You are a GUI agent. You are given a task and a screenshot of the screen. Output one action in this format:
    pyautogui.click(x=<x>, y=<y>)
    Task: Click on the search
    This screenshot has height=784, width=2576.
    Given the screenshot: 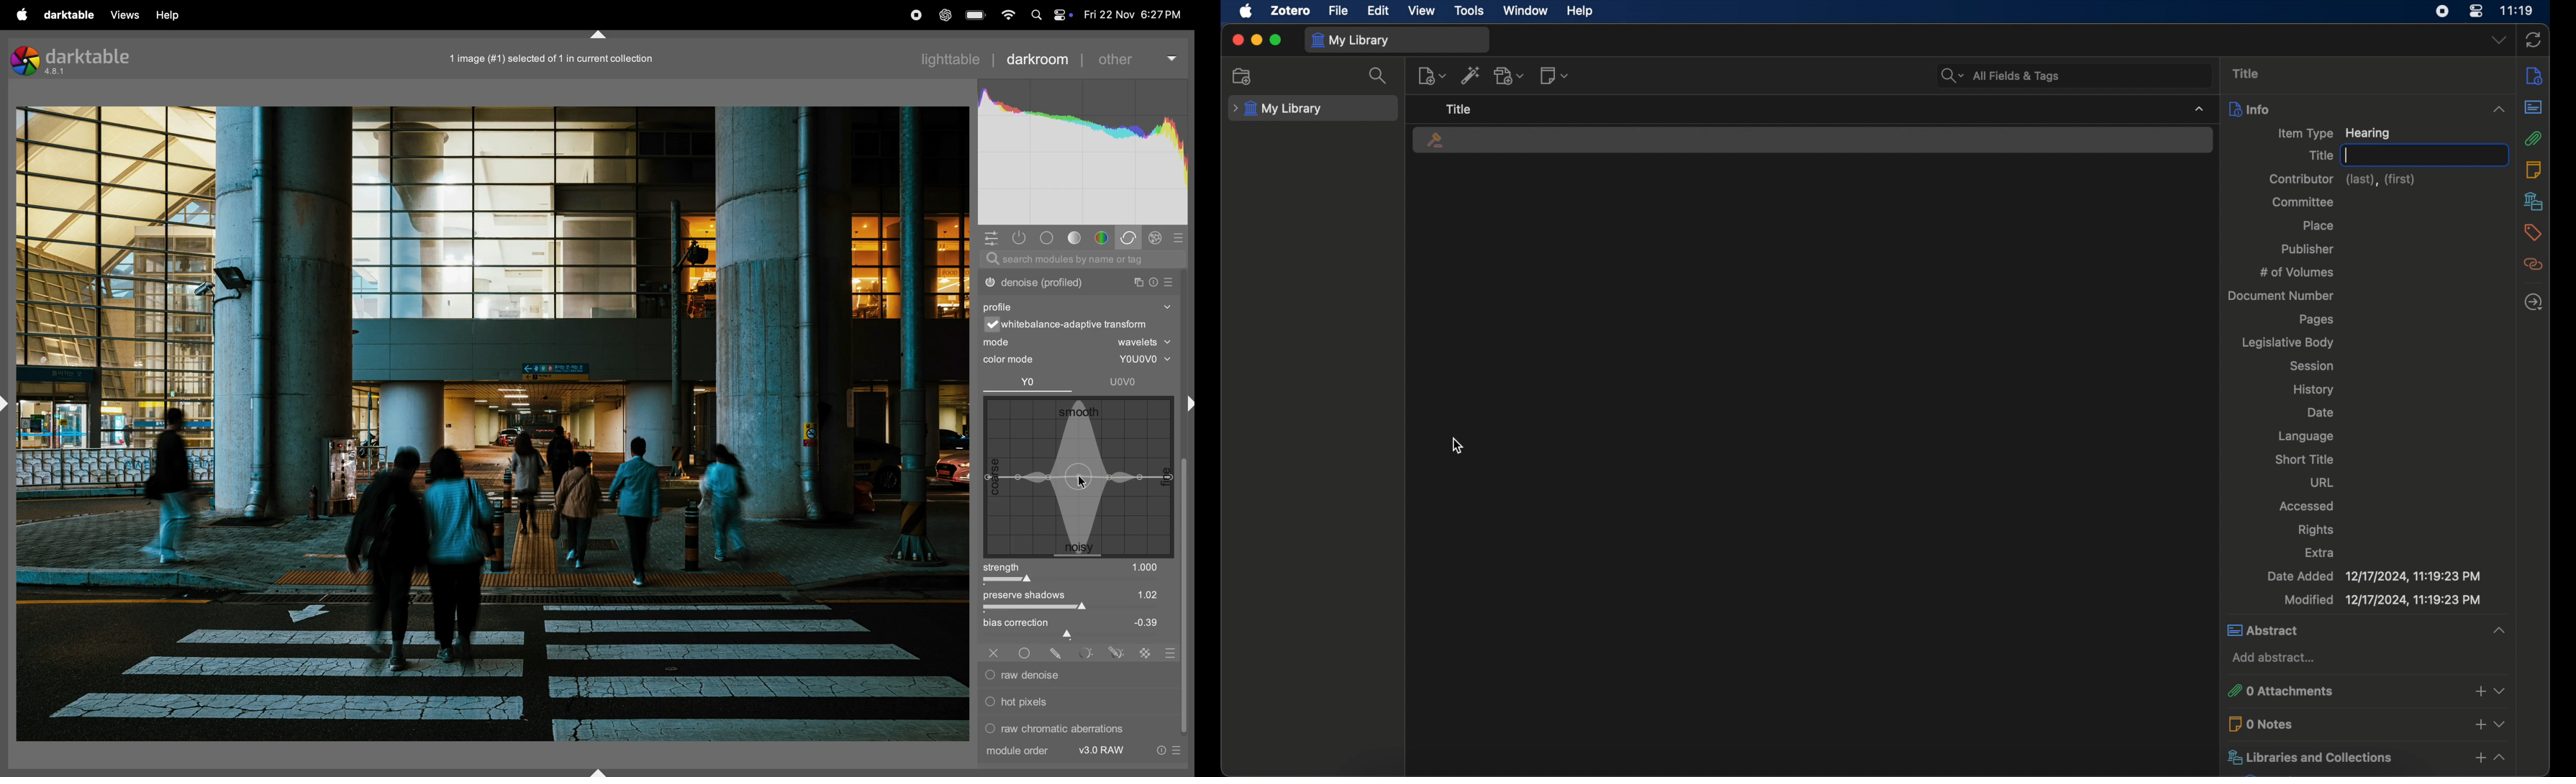 What is the action you would take?
    pyautogui.click(x=1381, y=76)
    